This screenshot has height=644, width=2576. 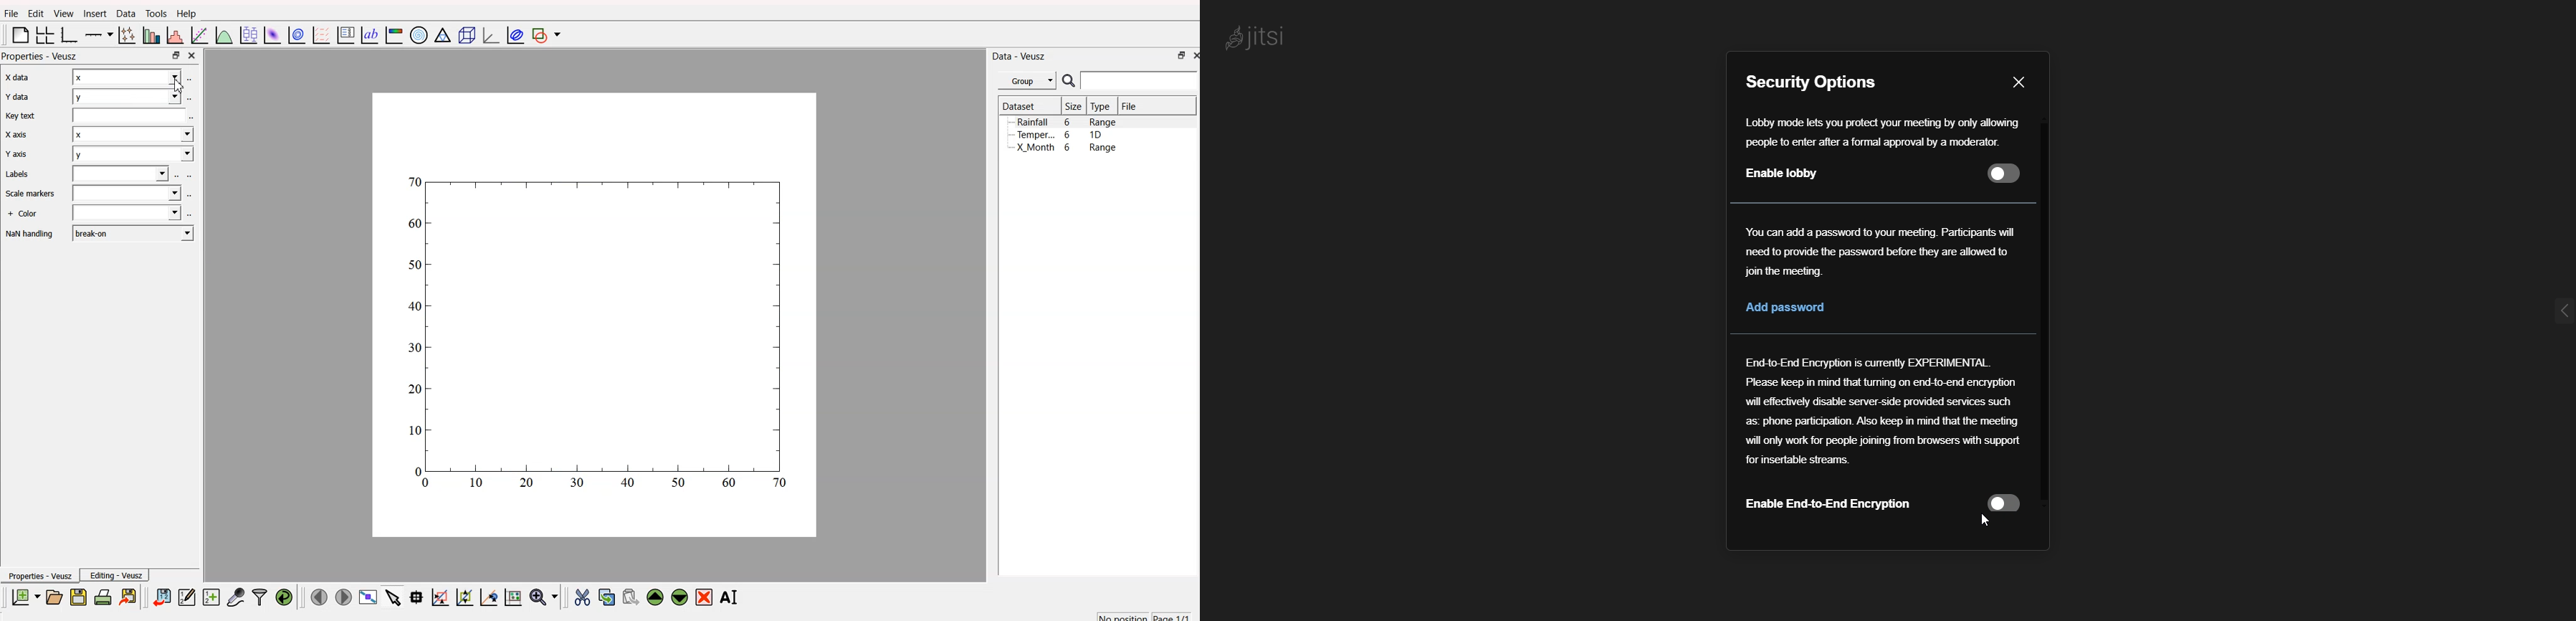 I want to click on cursor, so click(x=181, y=86).